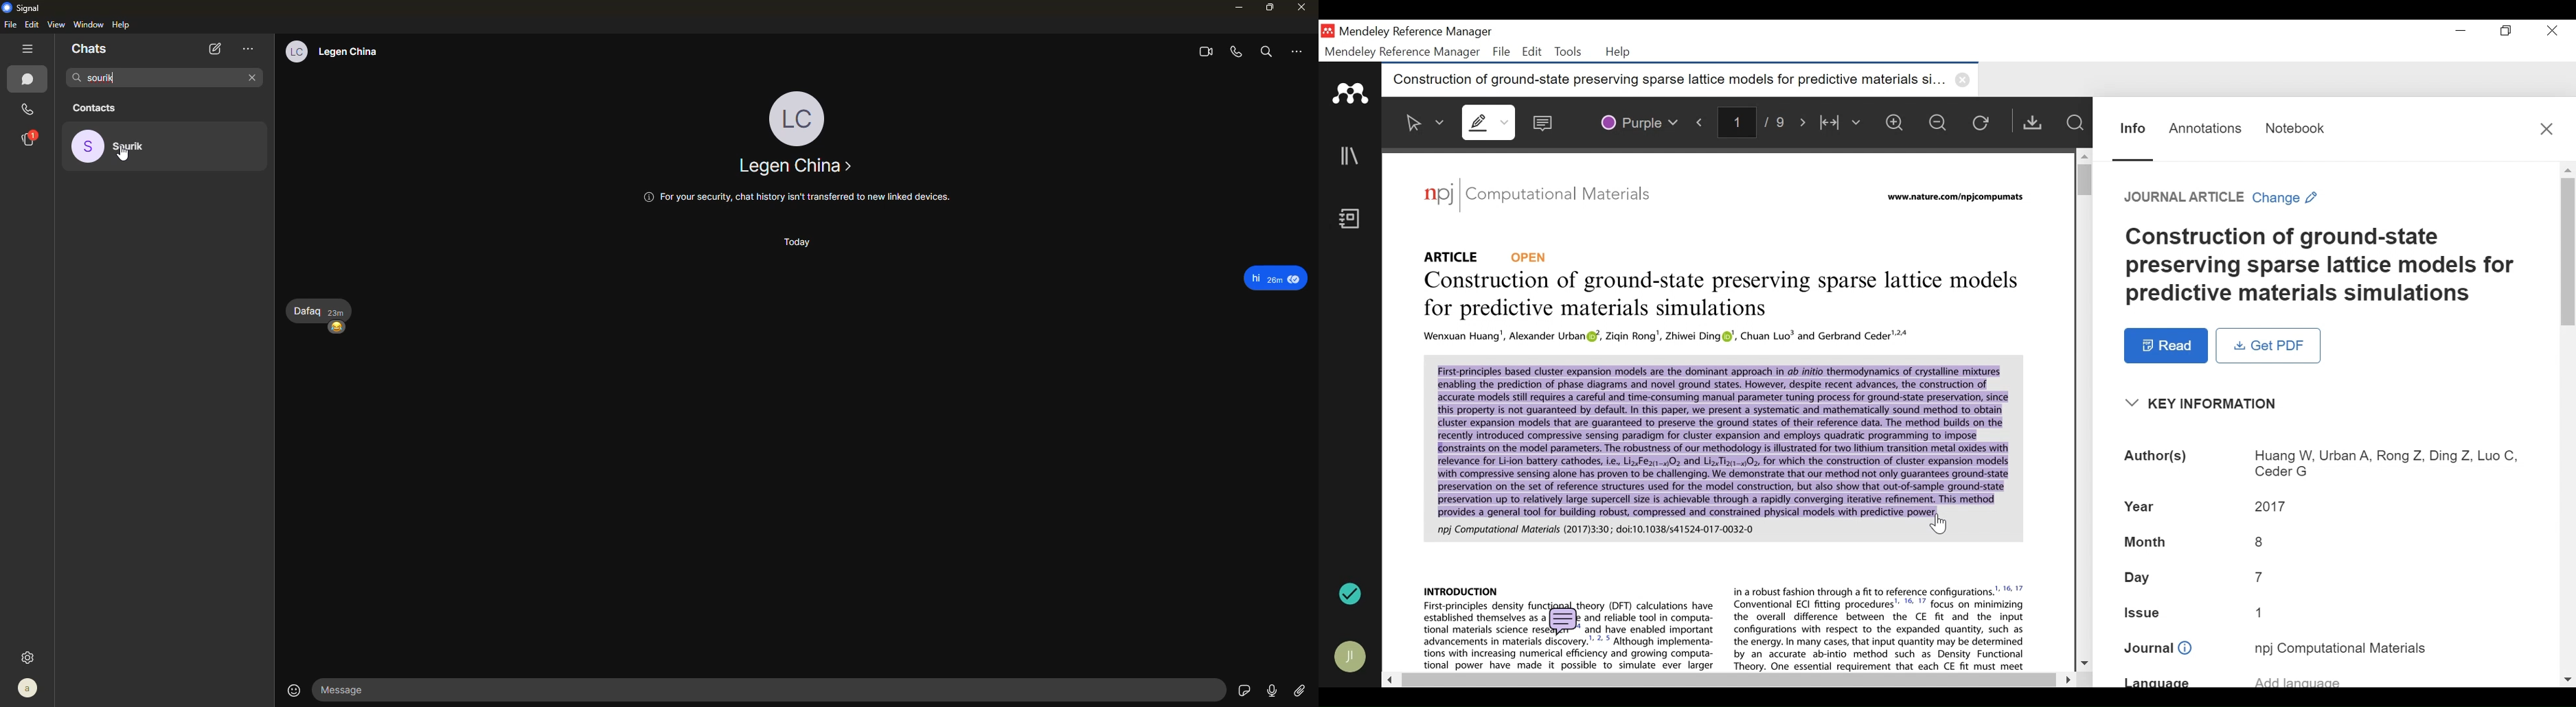 This screenshot has height=728, width=2576. Describe the element at coordinates (2158, 649) in the screenshot. I see `Journal` at that location.